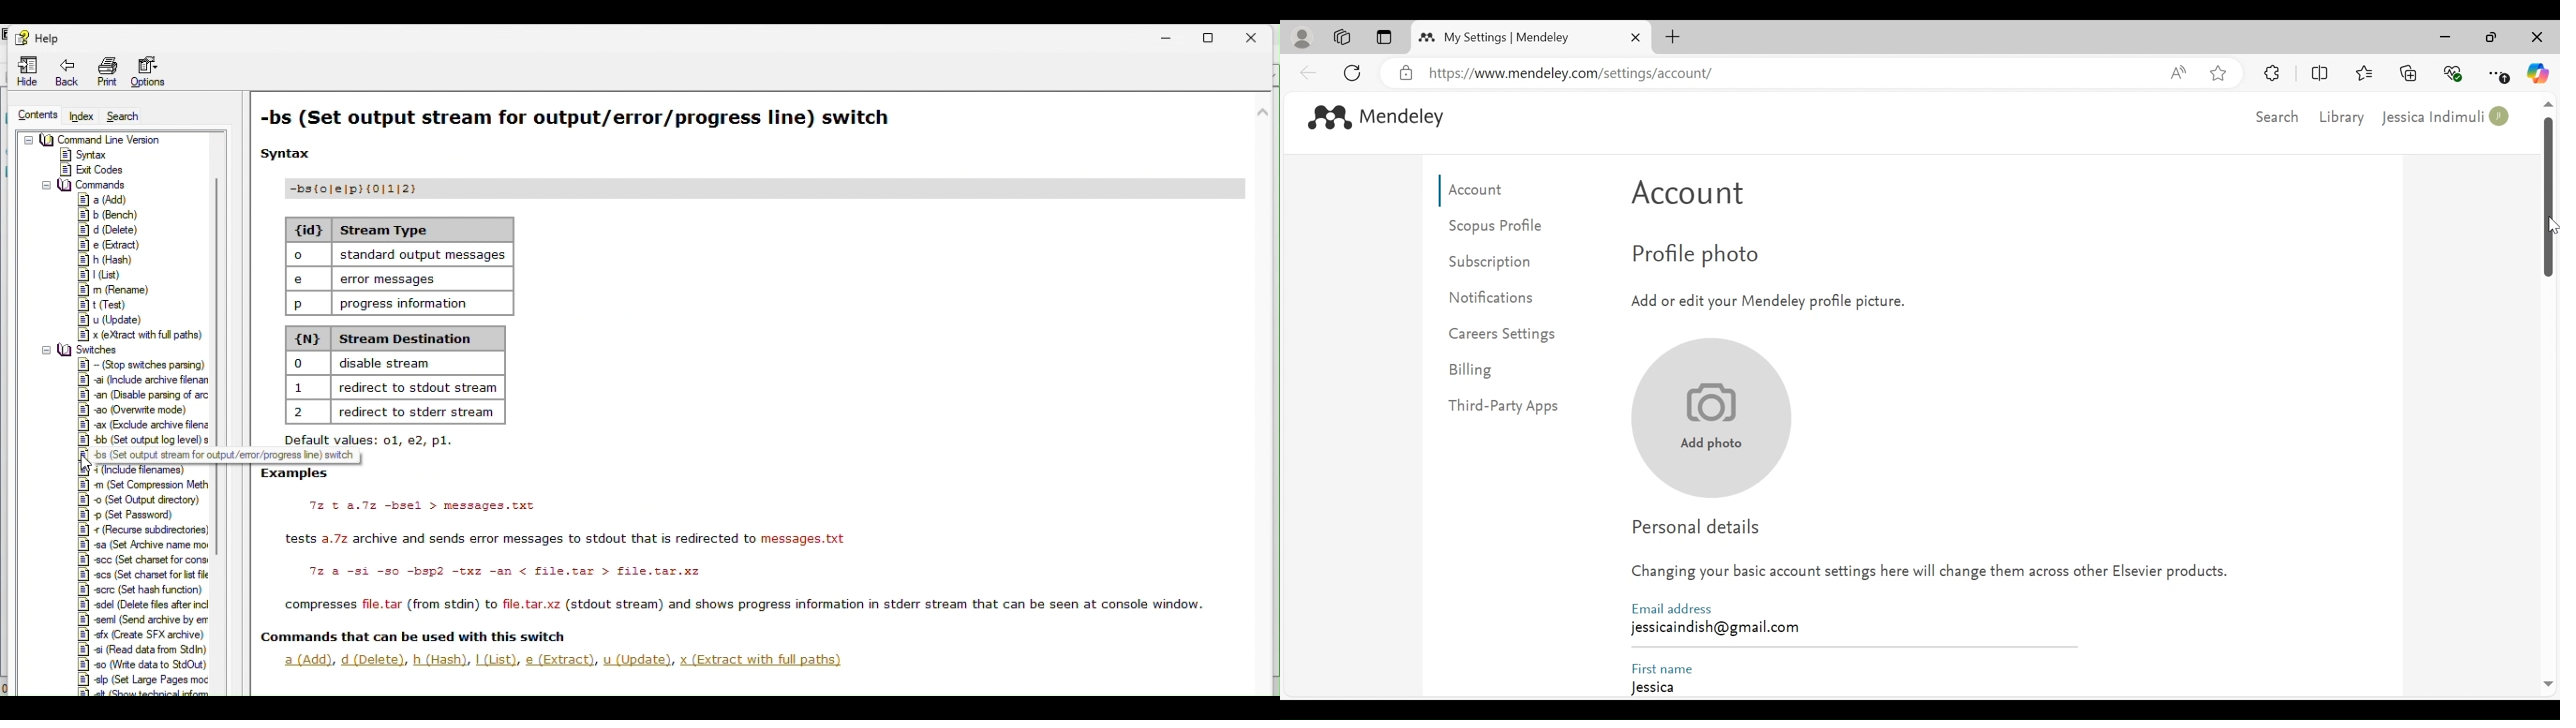 The width and height of the screenshot is (2576, 728). What do you see at coordinates (84, 466) in the screenshot?
I see `cursor` at bounding box center [84, 466].